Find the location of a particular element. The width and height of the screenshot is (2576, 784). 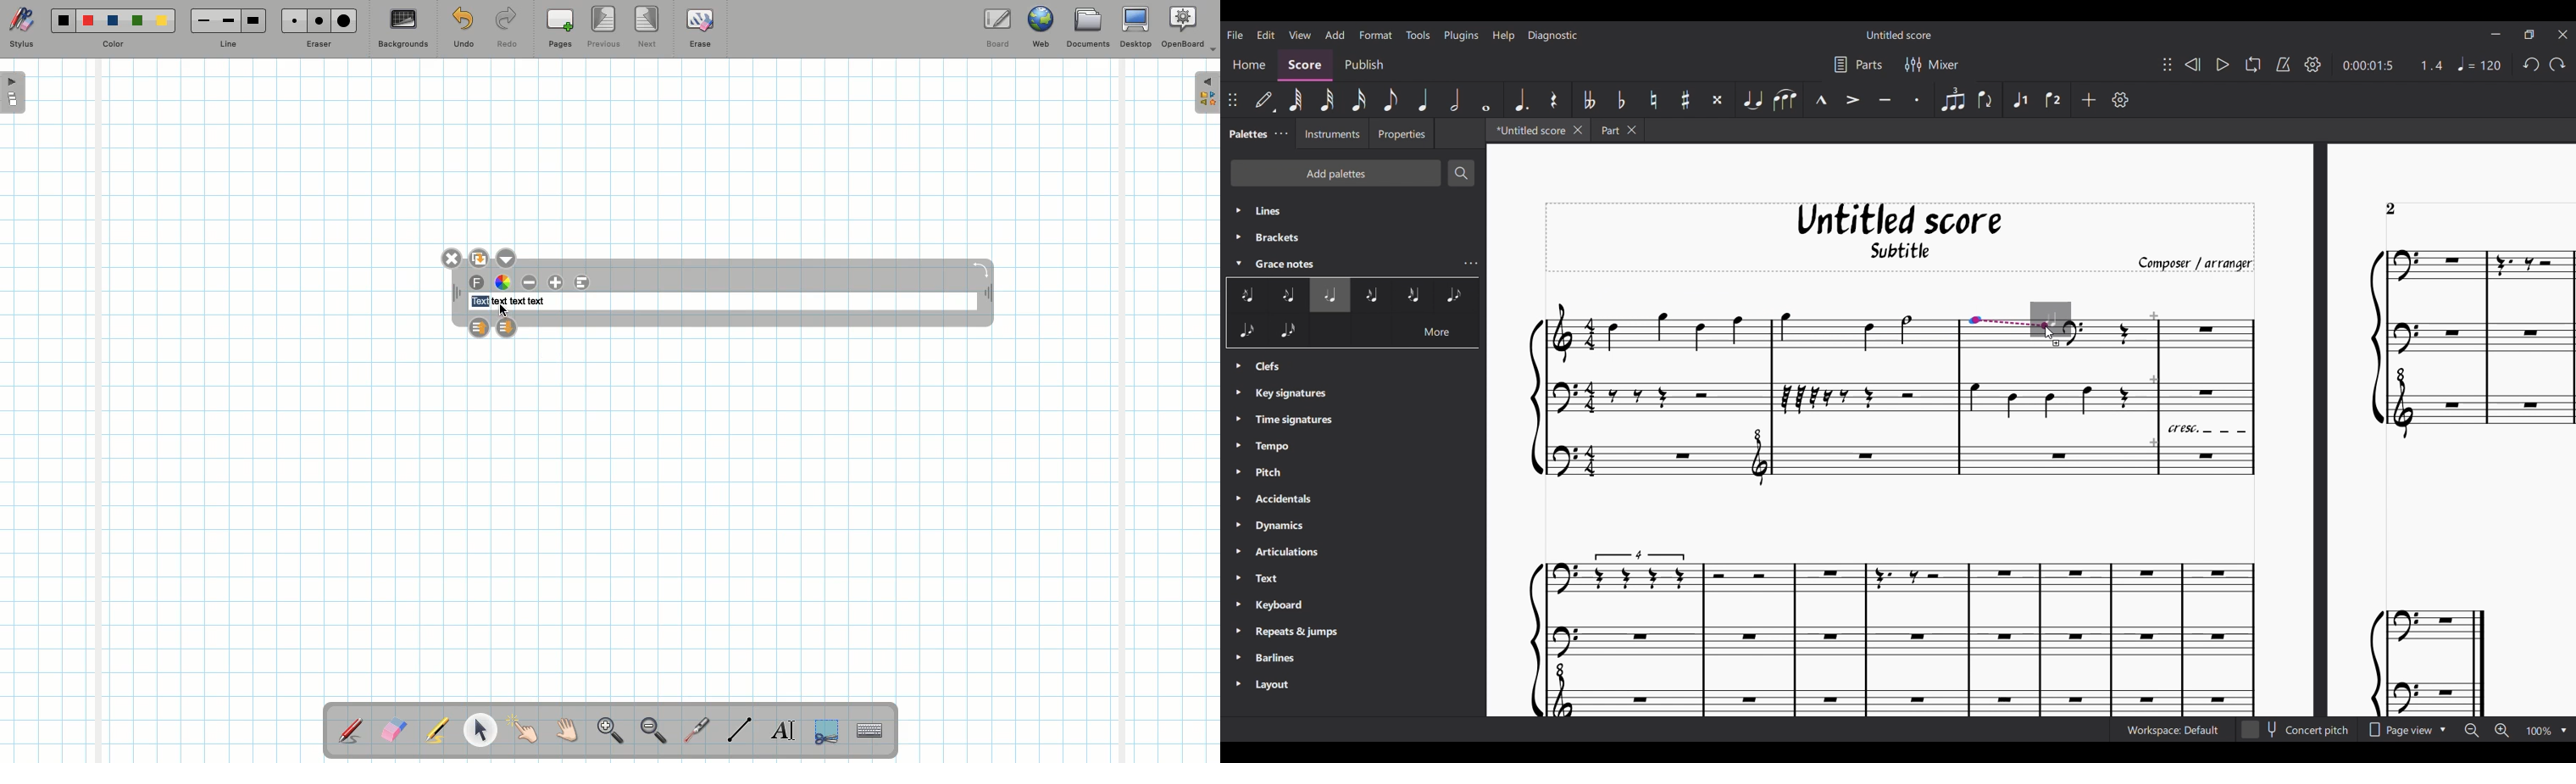

Zoom out is located at coordinates (2471, 731).